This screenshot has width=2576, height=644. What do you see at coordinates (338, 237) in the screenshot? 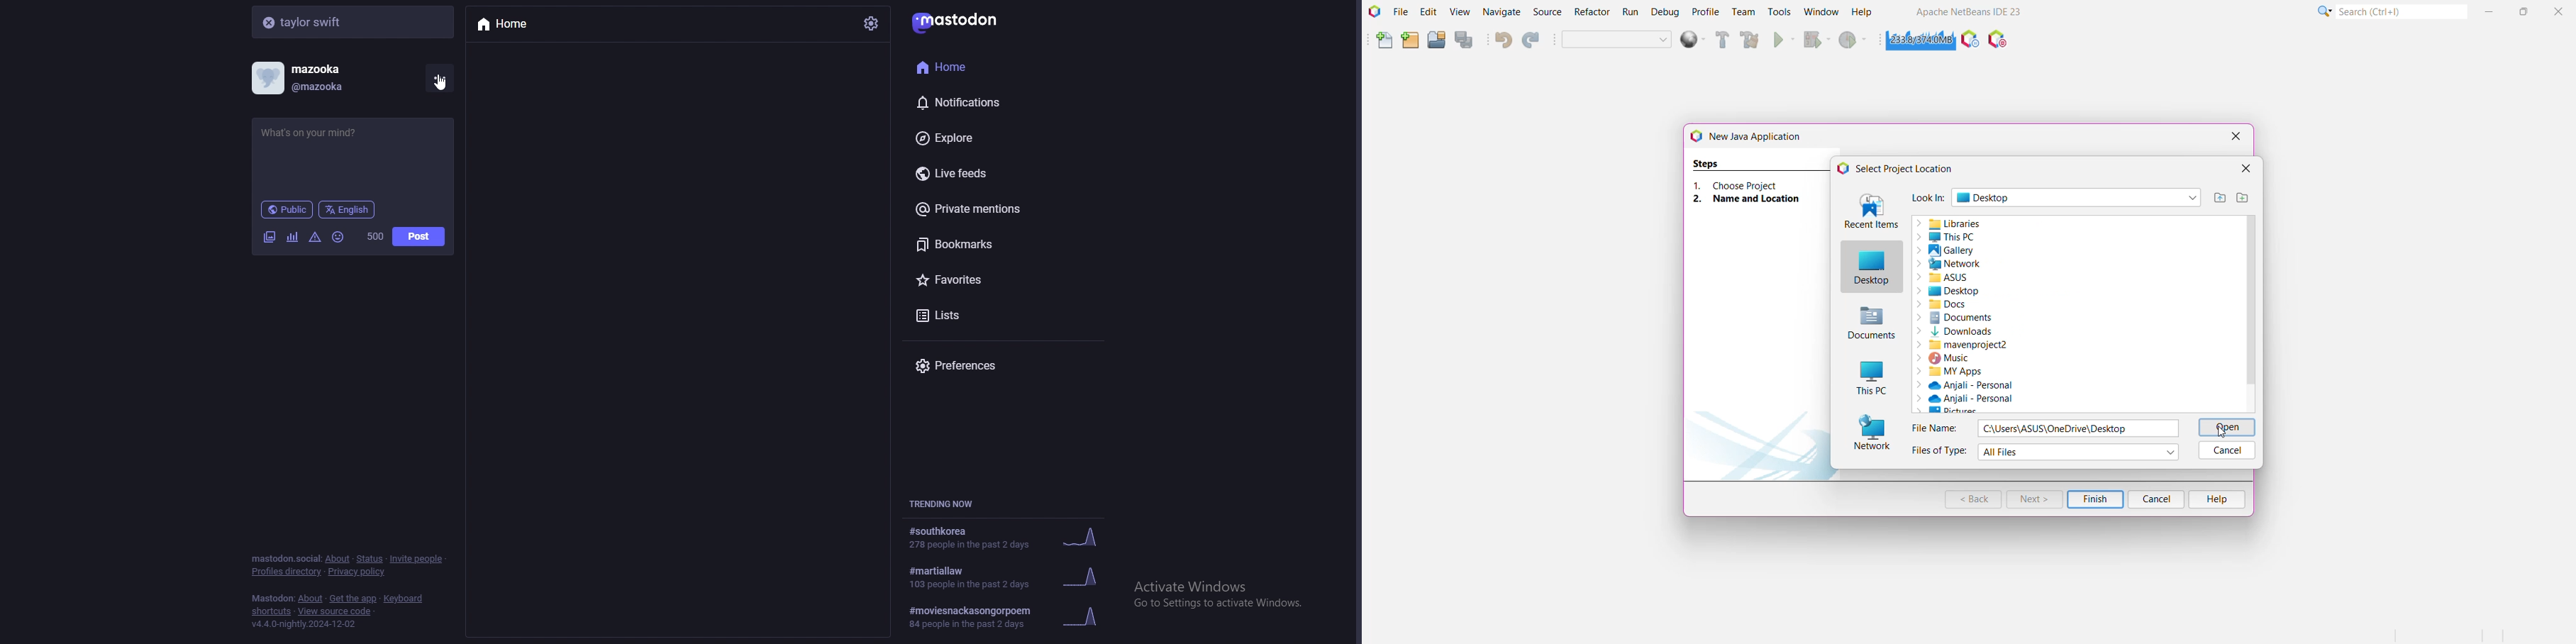
I see `emojis` at bounding box center [338, 237].